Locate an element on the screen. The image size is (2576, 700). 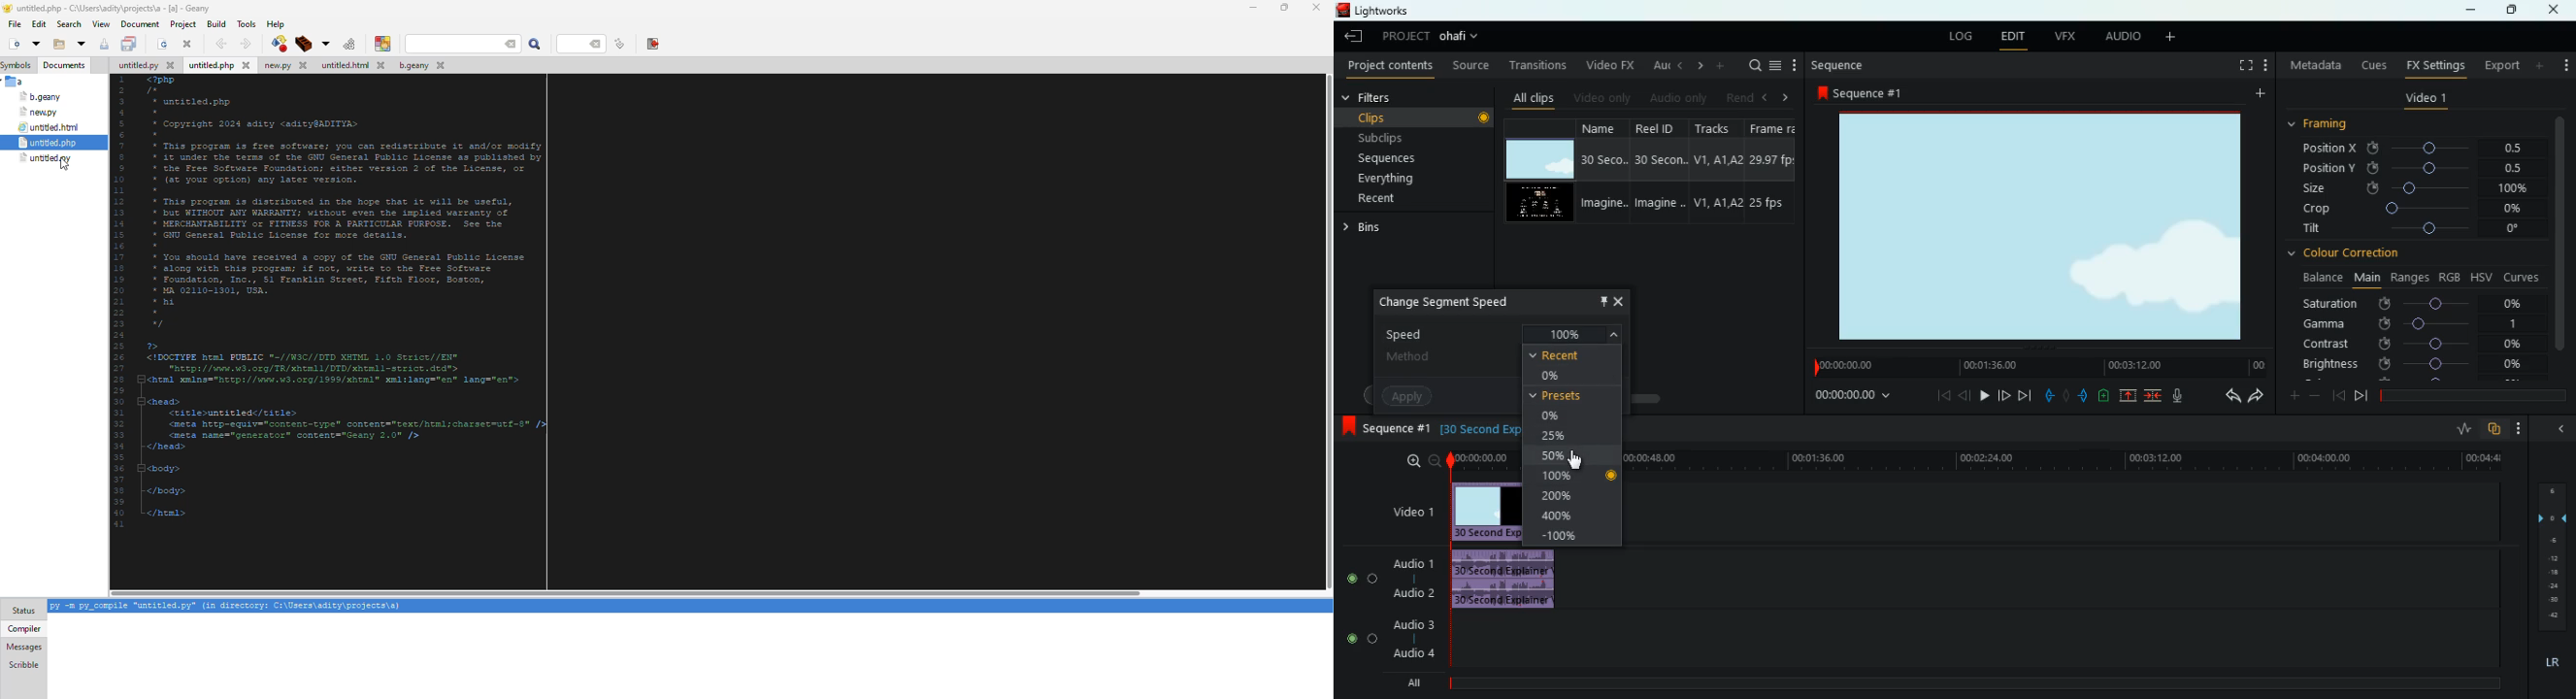
time is located at coordinates (1856, 397).